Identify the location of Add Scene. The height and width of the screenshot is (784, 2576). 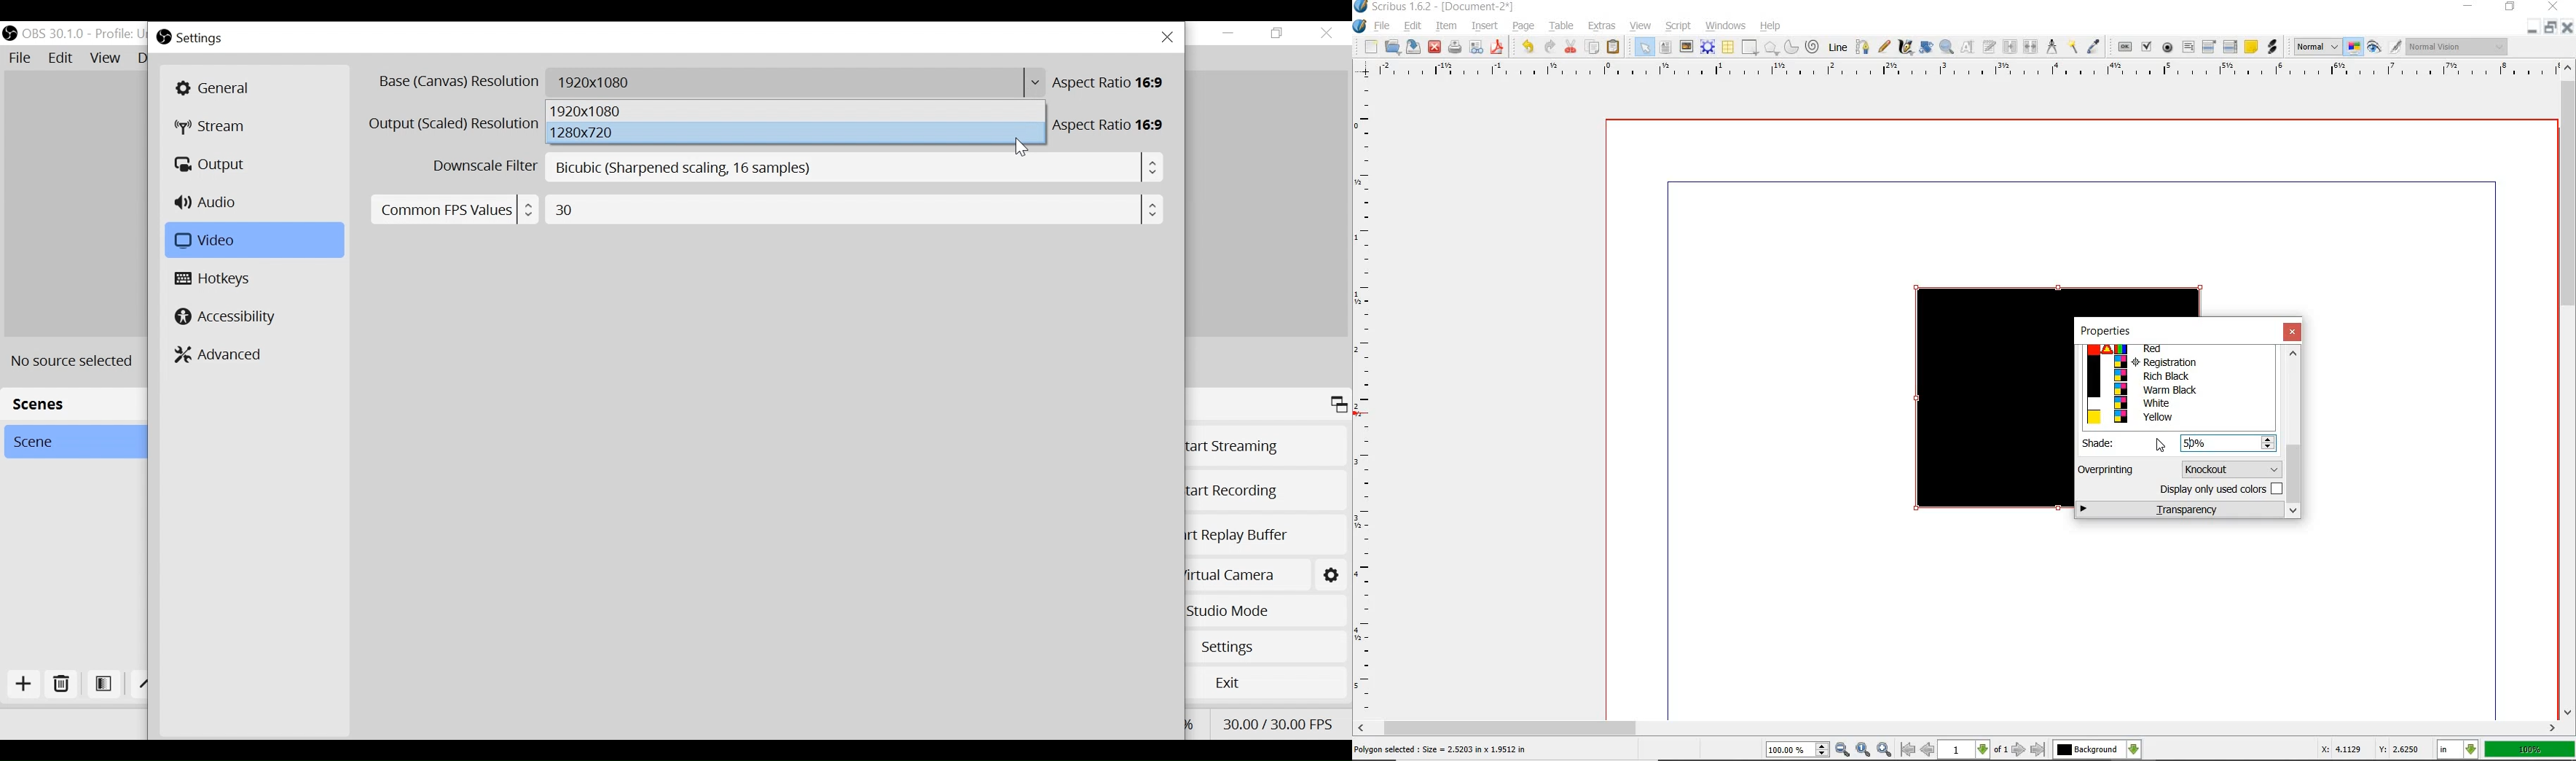
(27, 687).